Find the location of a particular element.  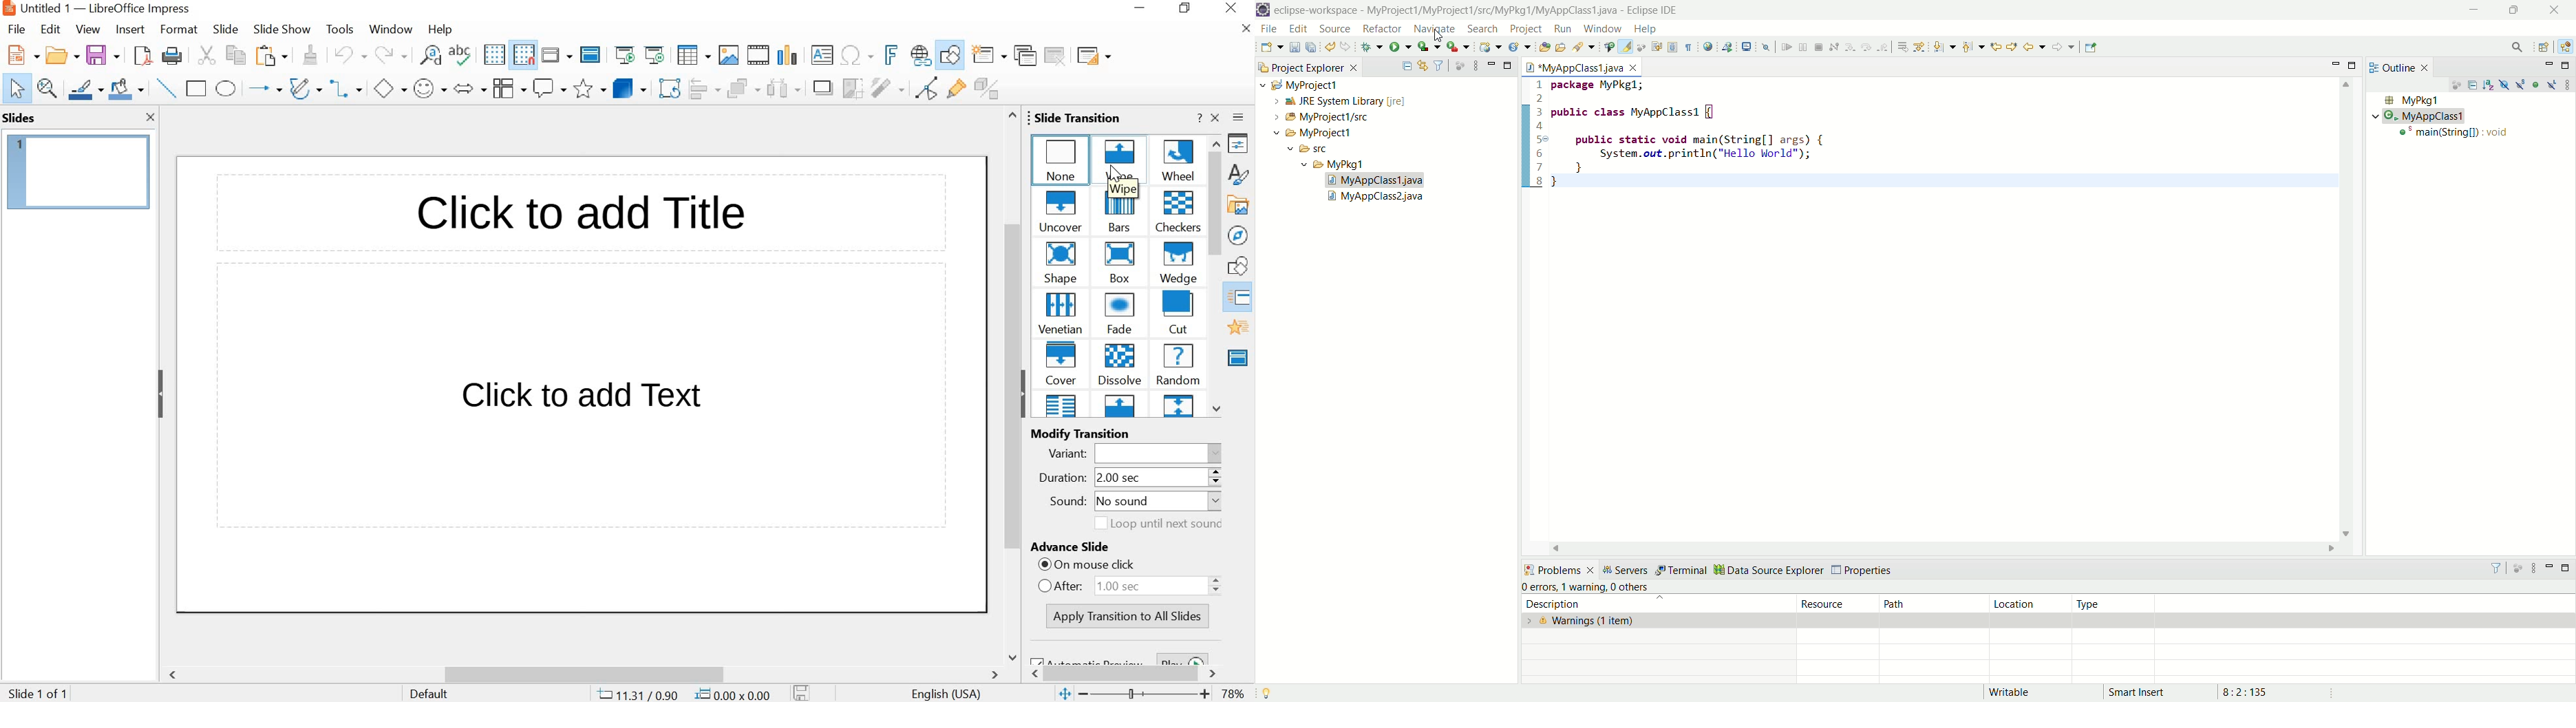

VIEW is located at coordinates (86, 29).